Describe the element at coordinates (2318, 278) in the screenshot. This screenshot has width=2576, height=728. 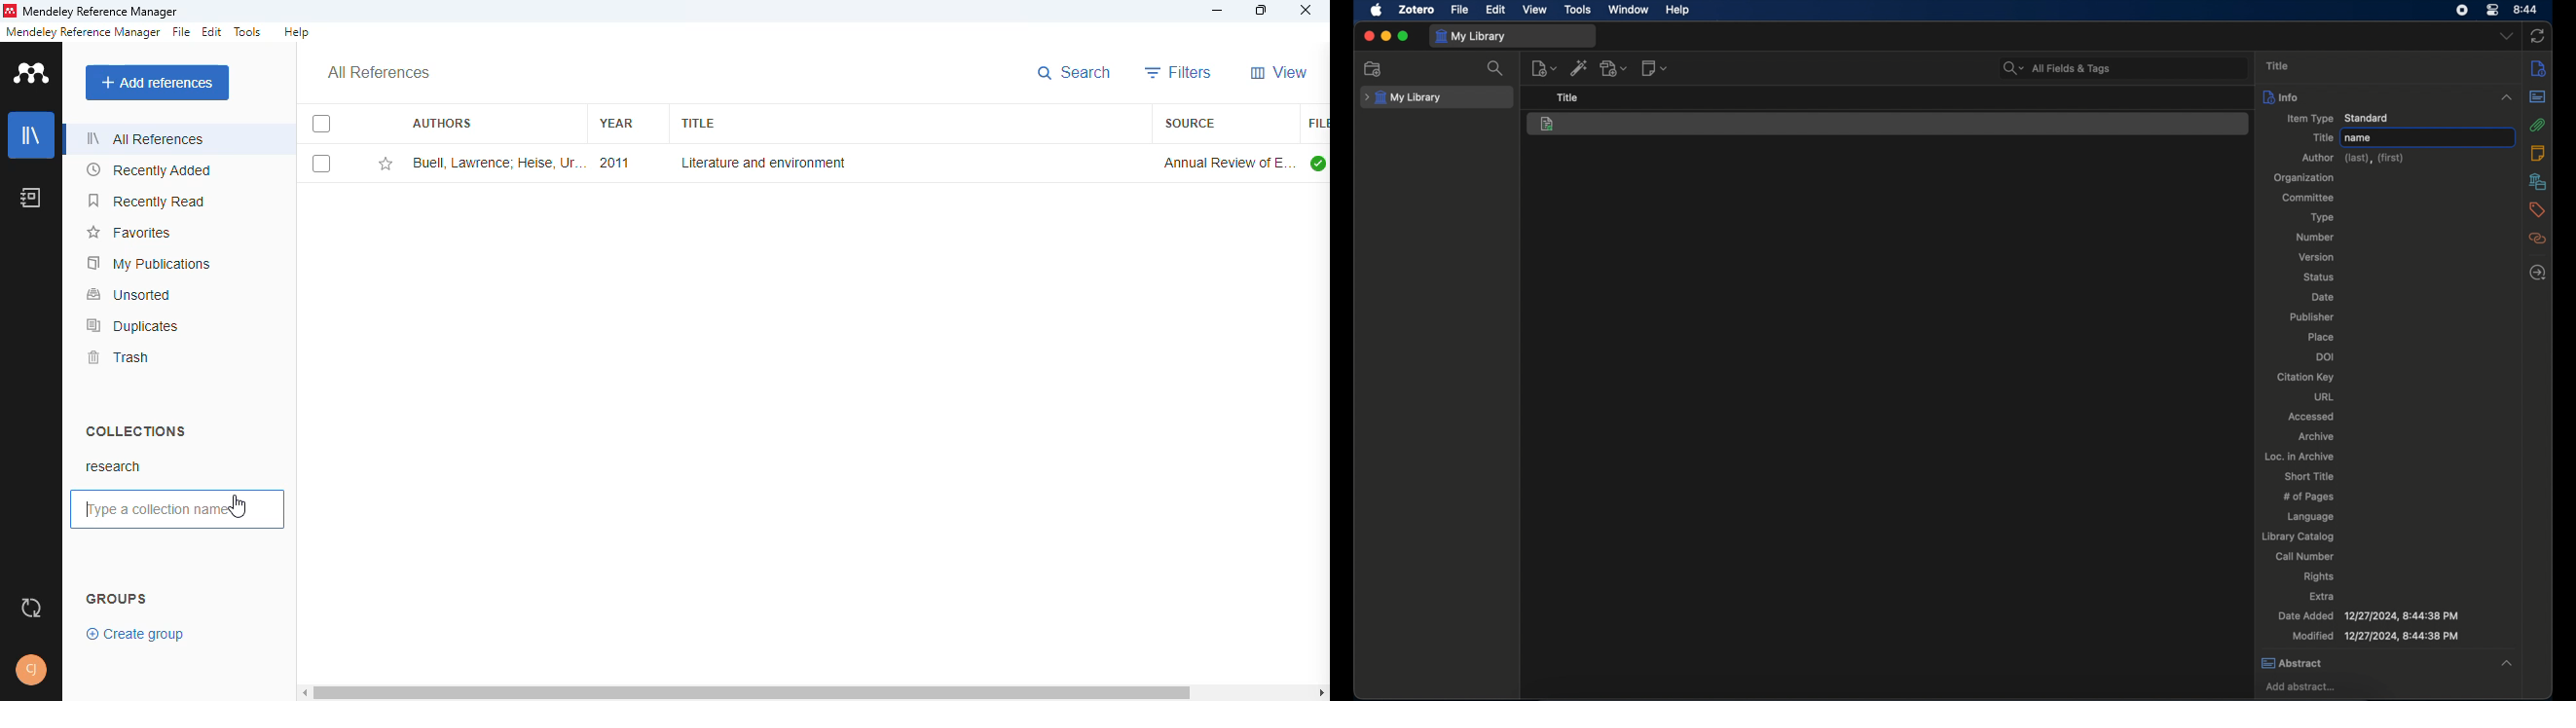
I see `status` at that location.